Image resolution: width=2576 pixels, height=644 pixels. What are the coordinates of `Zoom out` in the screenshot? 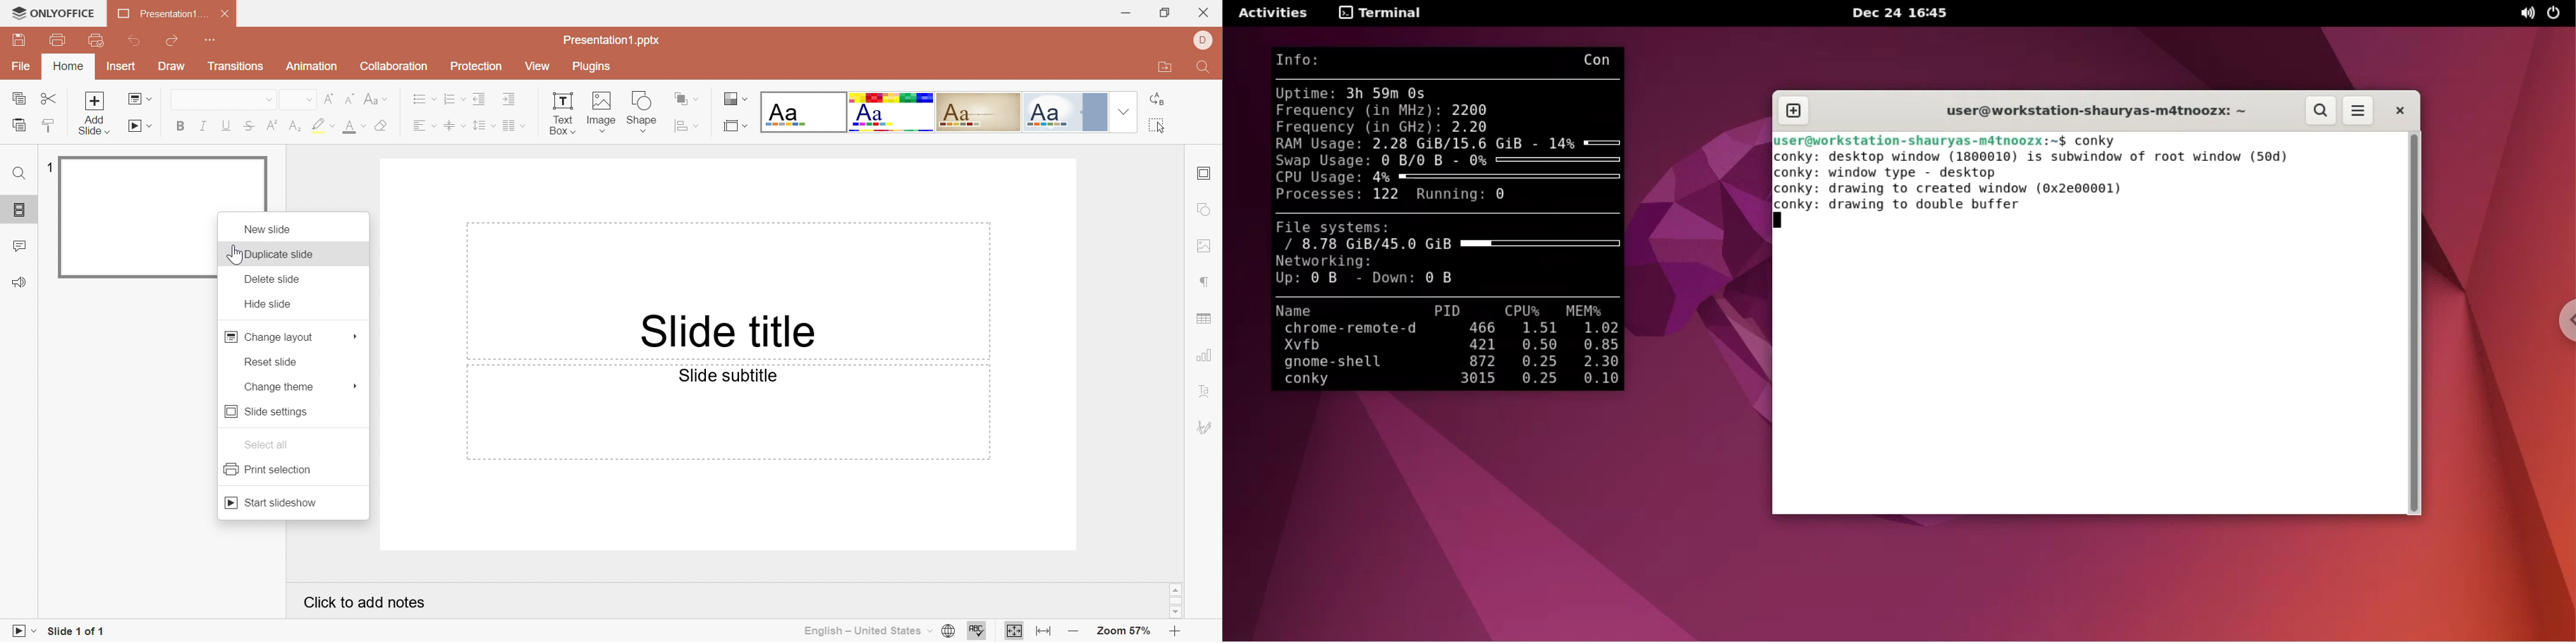 It's located at (1074, 632).